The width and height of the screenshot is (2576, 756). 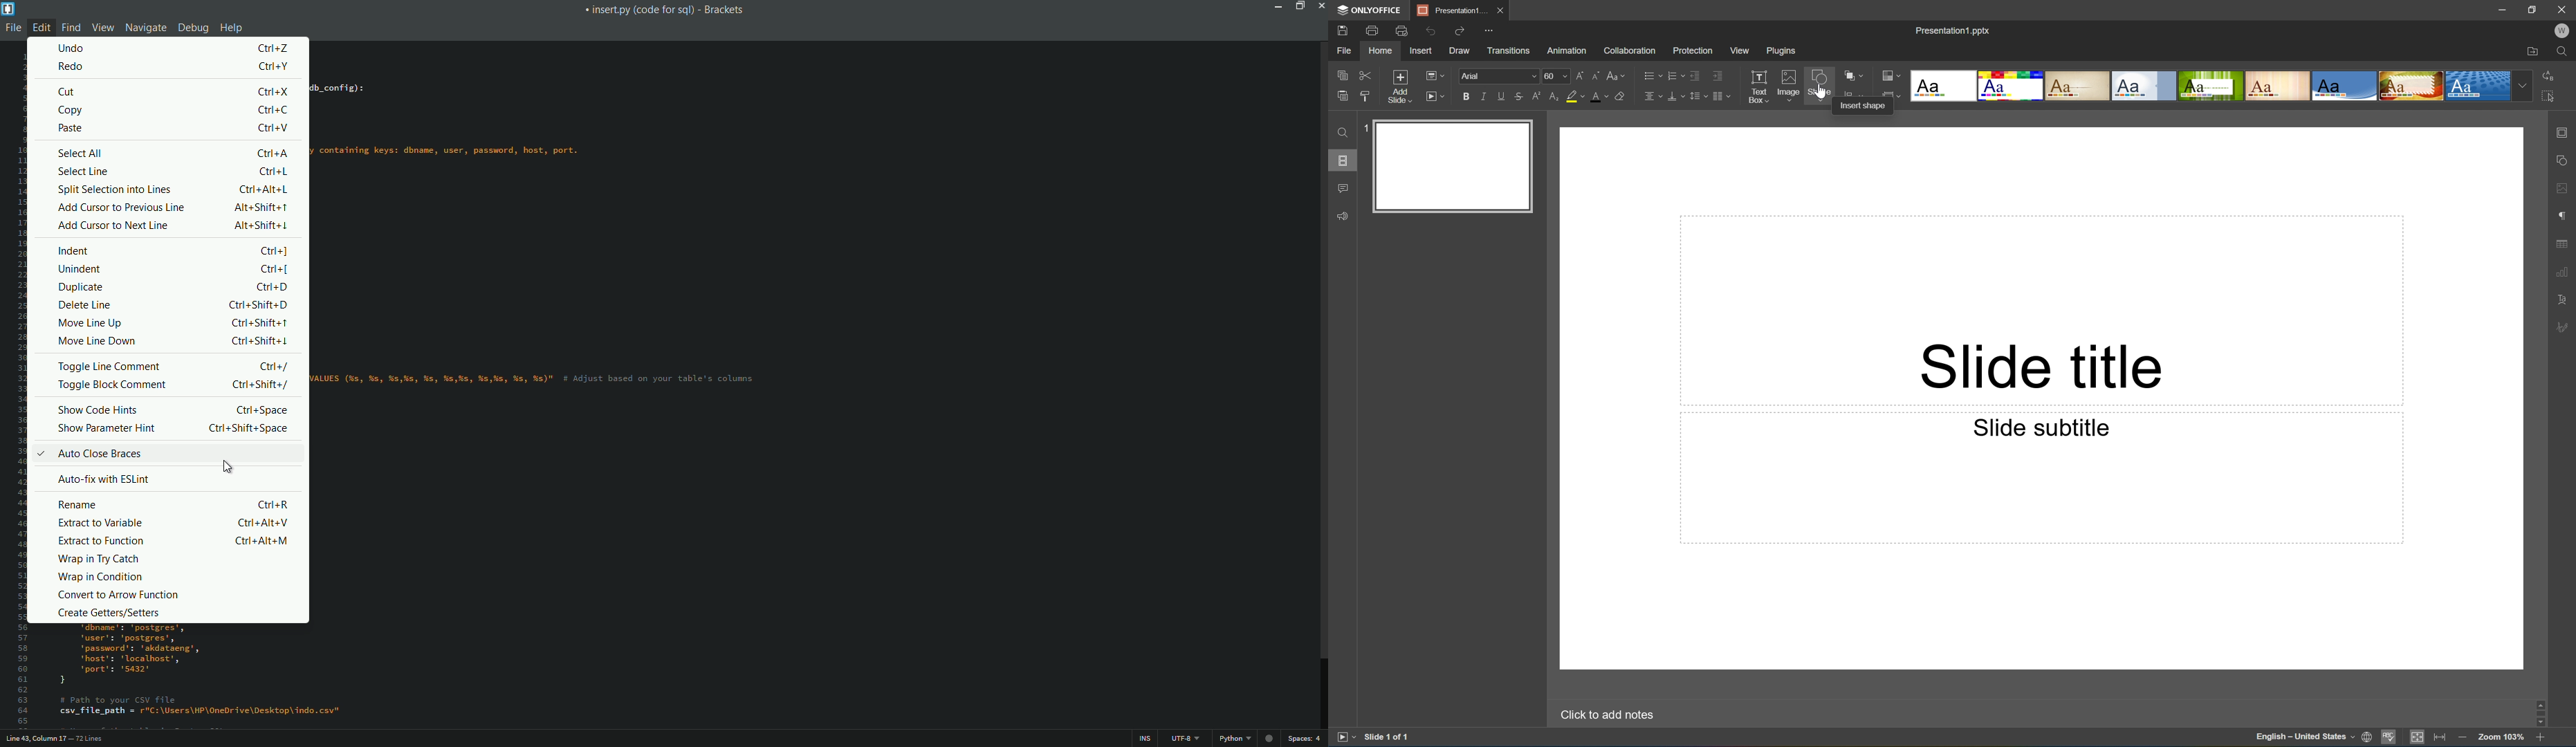 I want to click on move line down, so click(x=100, y=341).